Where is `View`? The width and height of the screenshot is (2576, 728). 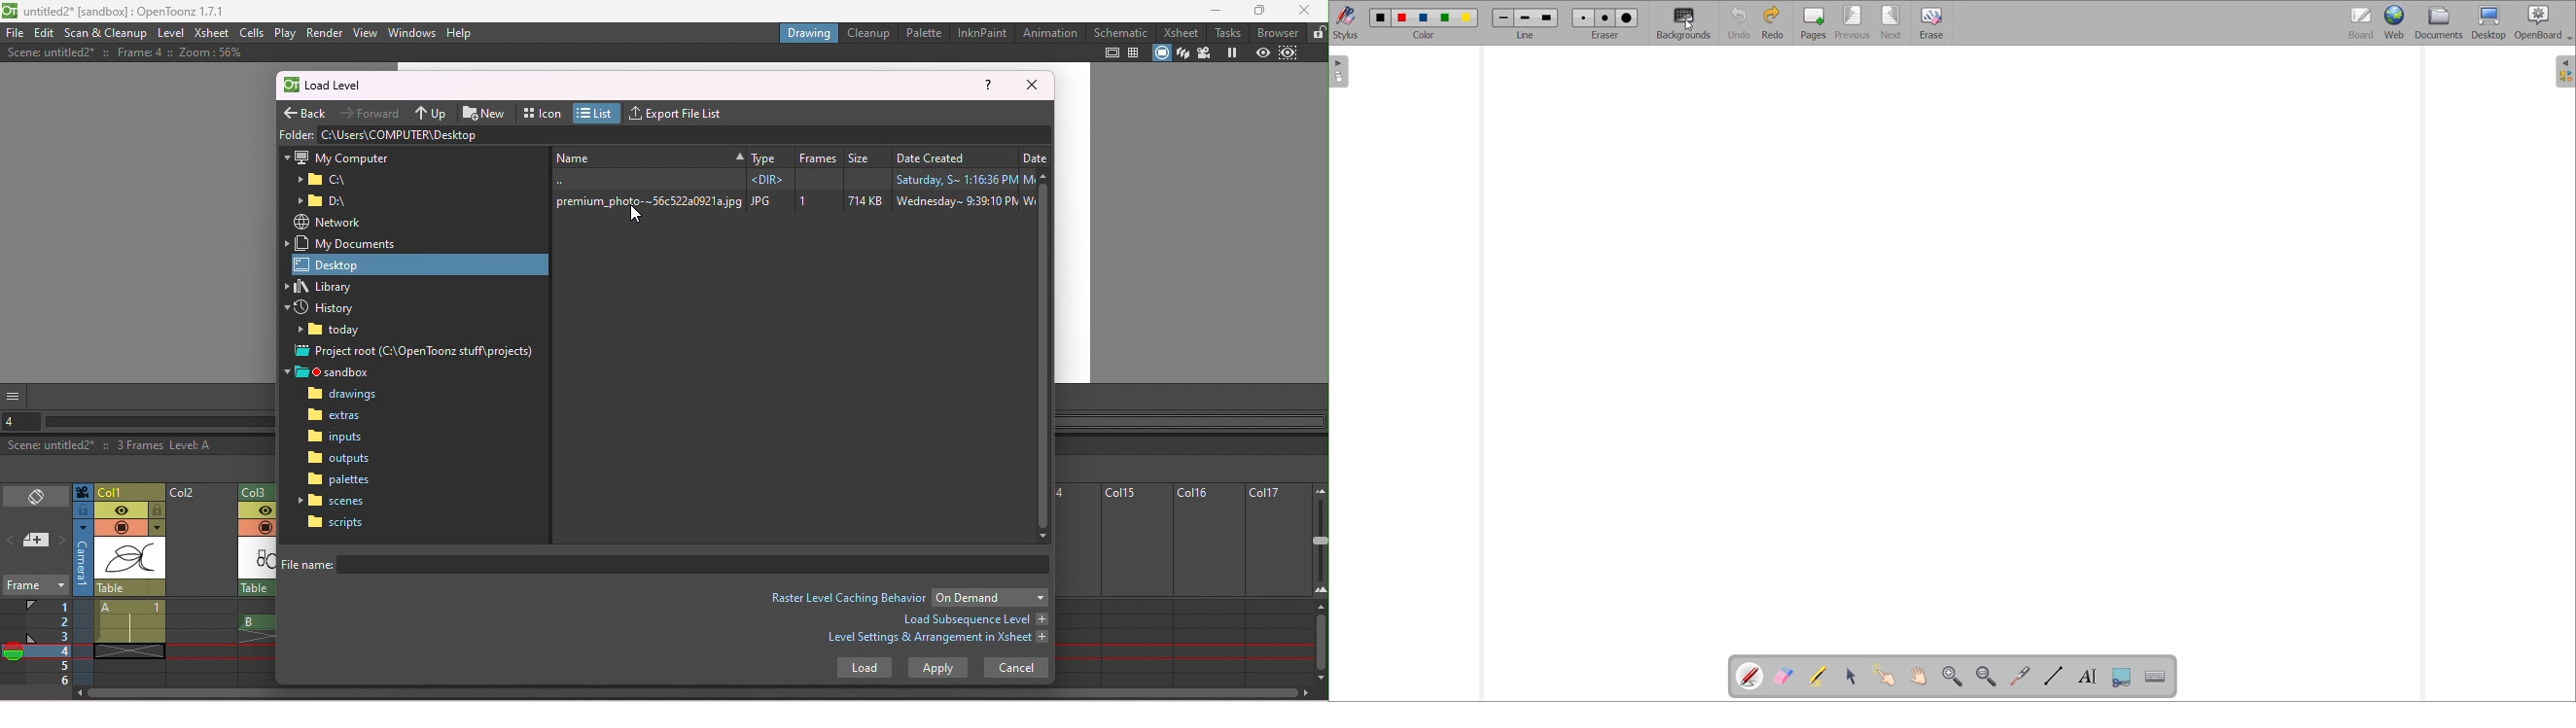
View is located at coordinates (366, 32).